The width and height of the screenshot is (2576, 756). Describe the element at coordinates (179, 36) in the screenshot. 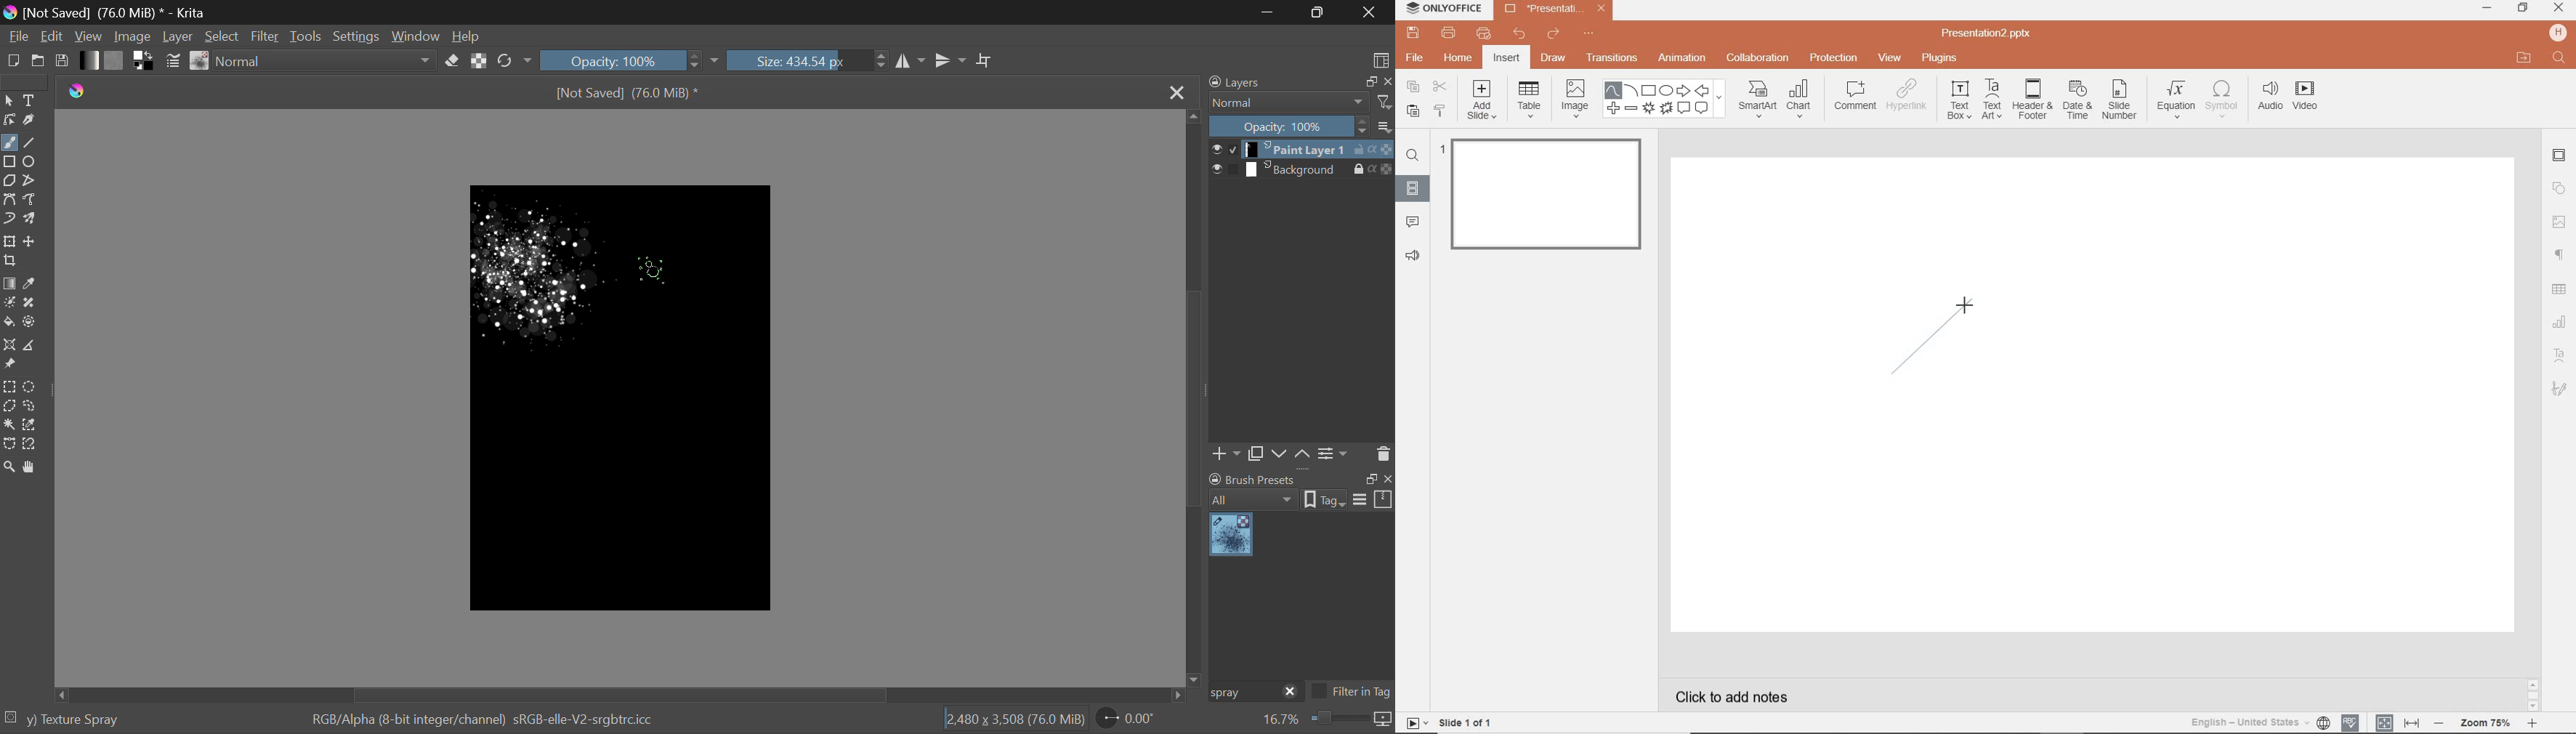

I see `Layer` at that location.